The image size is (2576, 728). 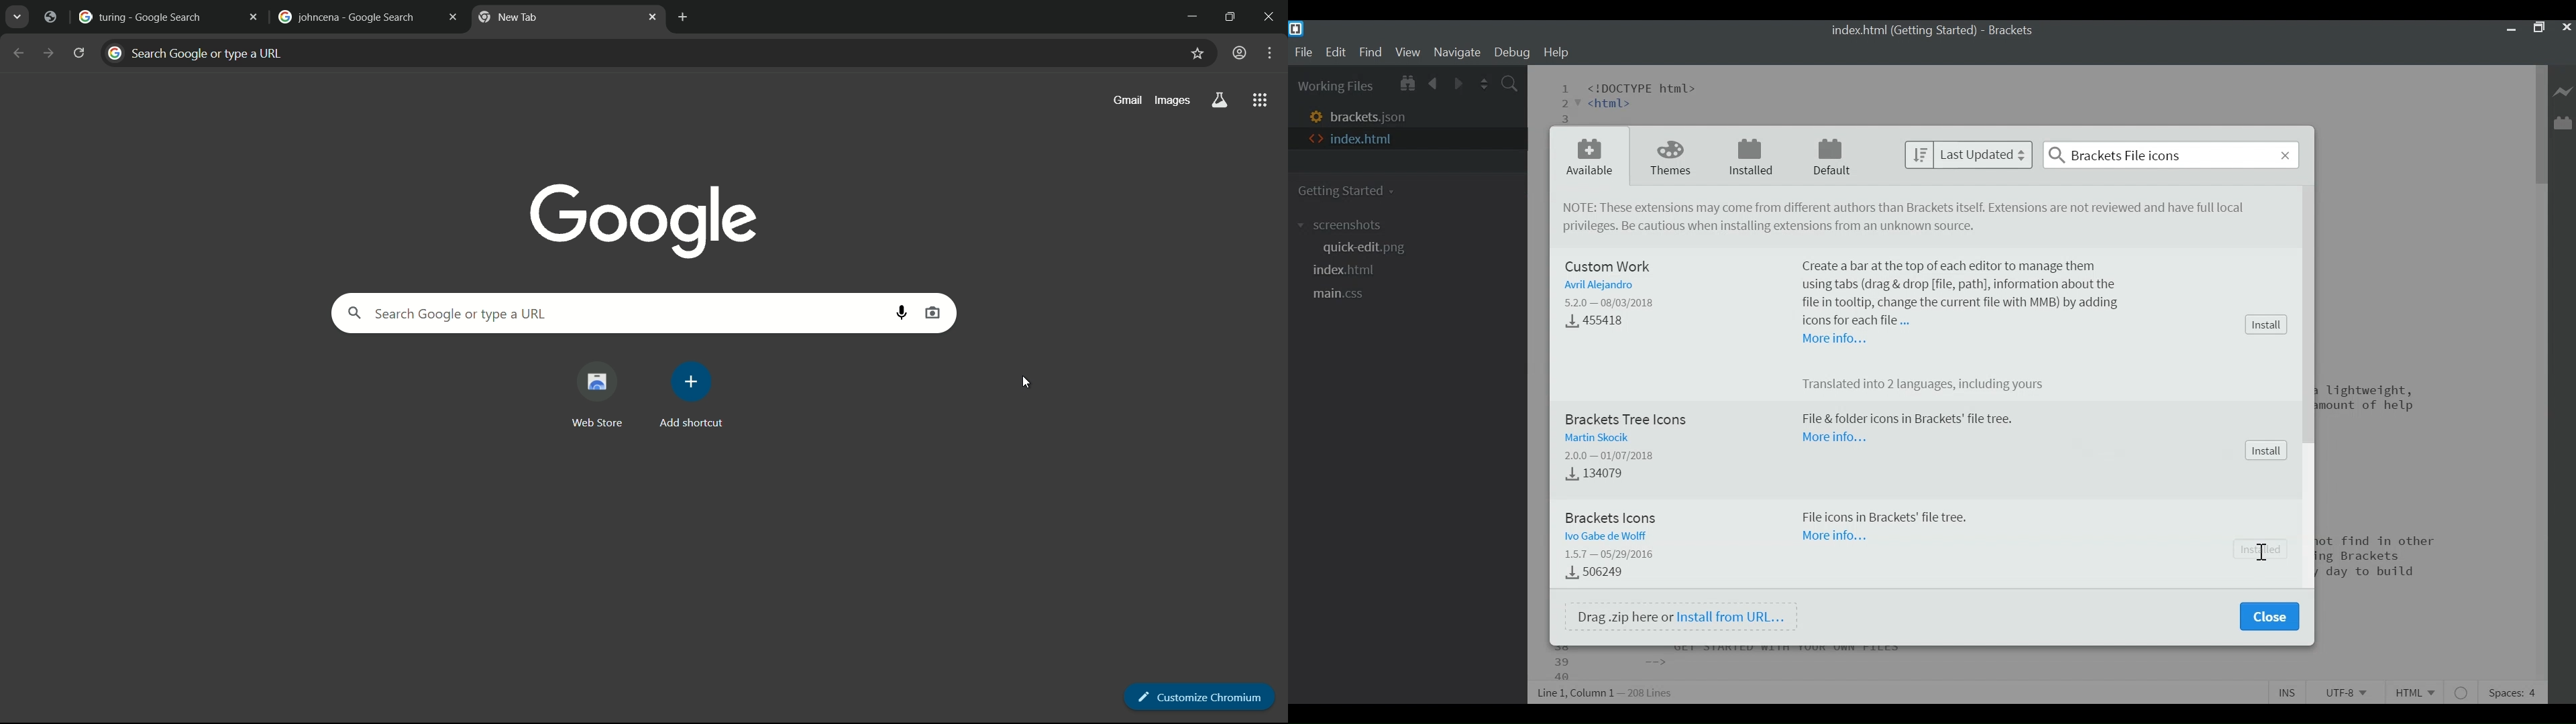 I want to click on search labs, so click(x=1218, y=101).